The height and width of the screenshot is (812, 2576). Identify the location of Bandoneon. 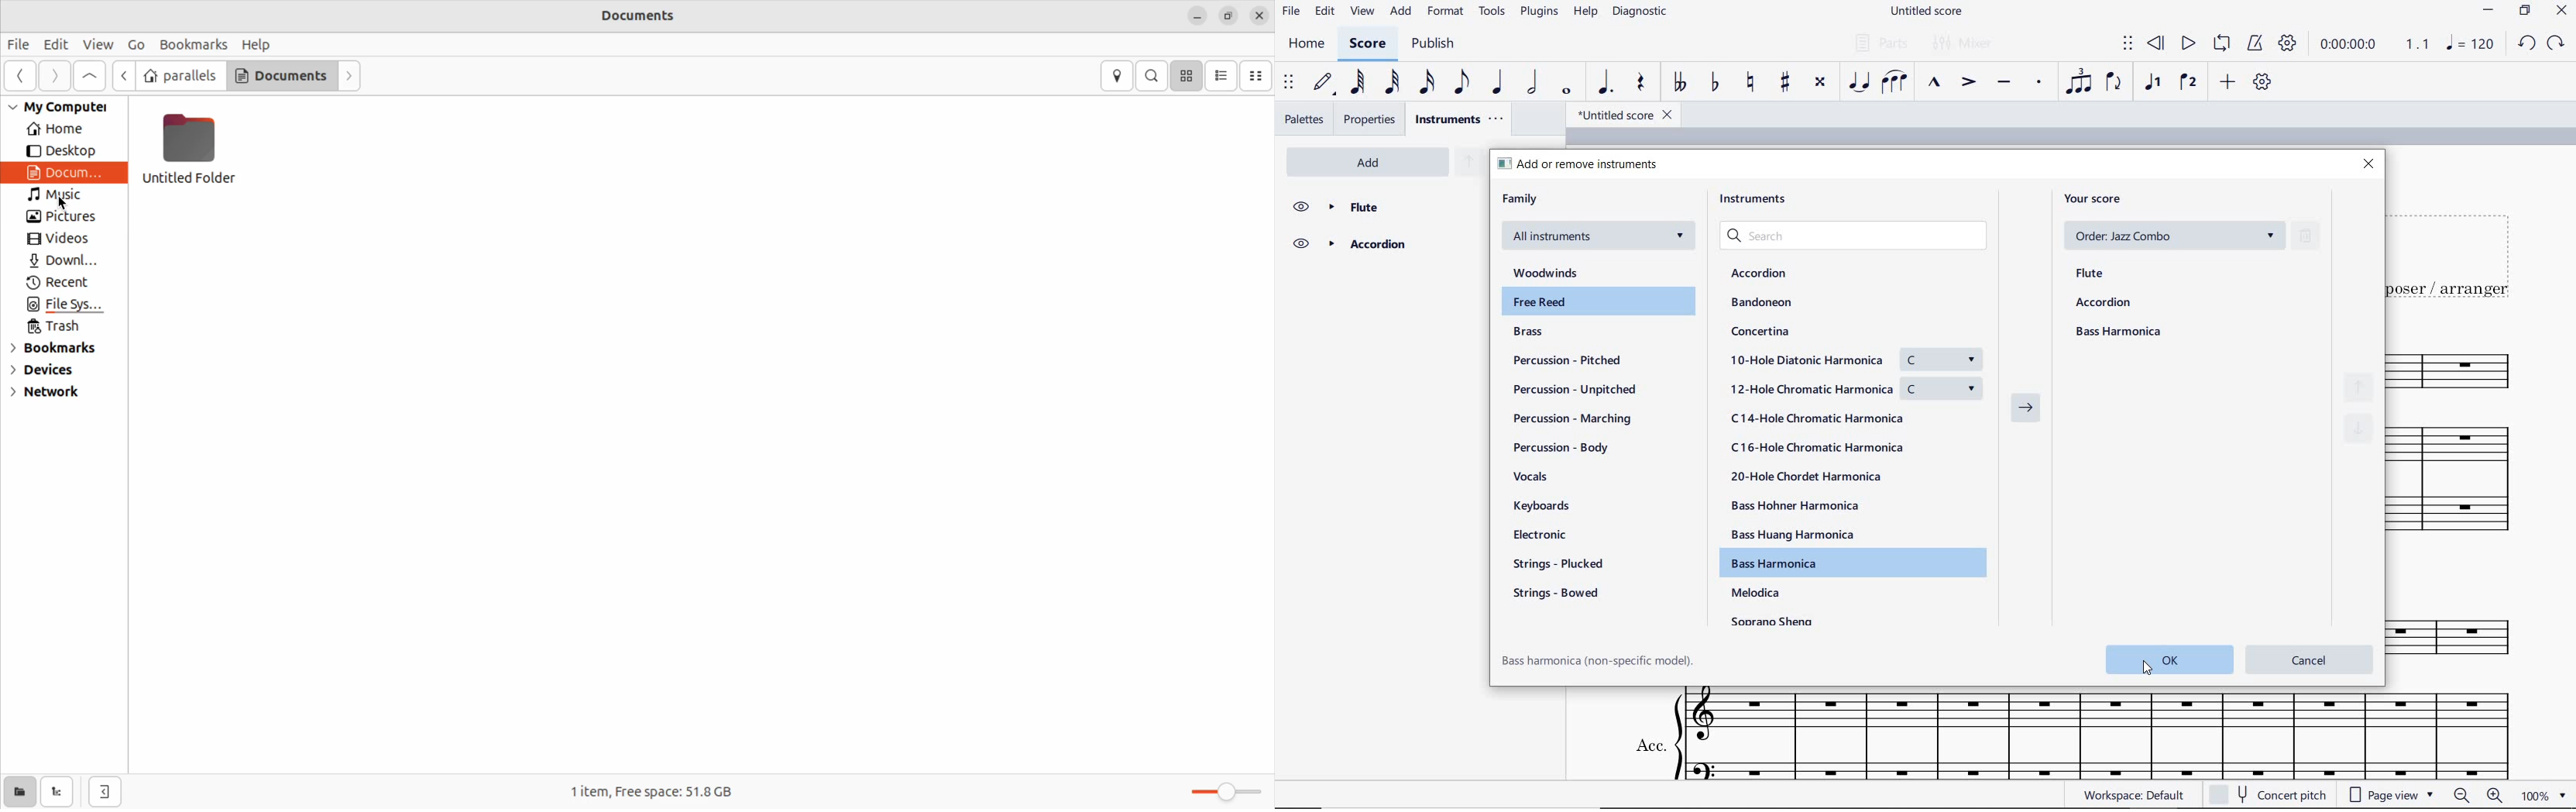
(1763, 304).